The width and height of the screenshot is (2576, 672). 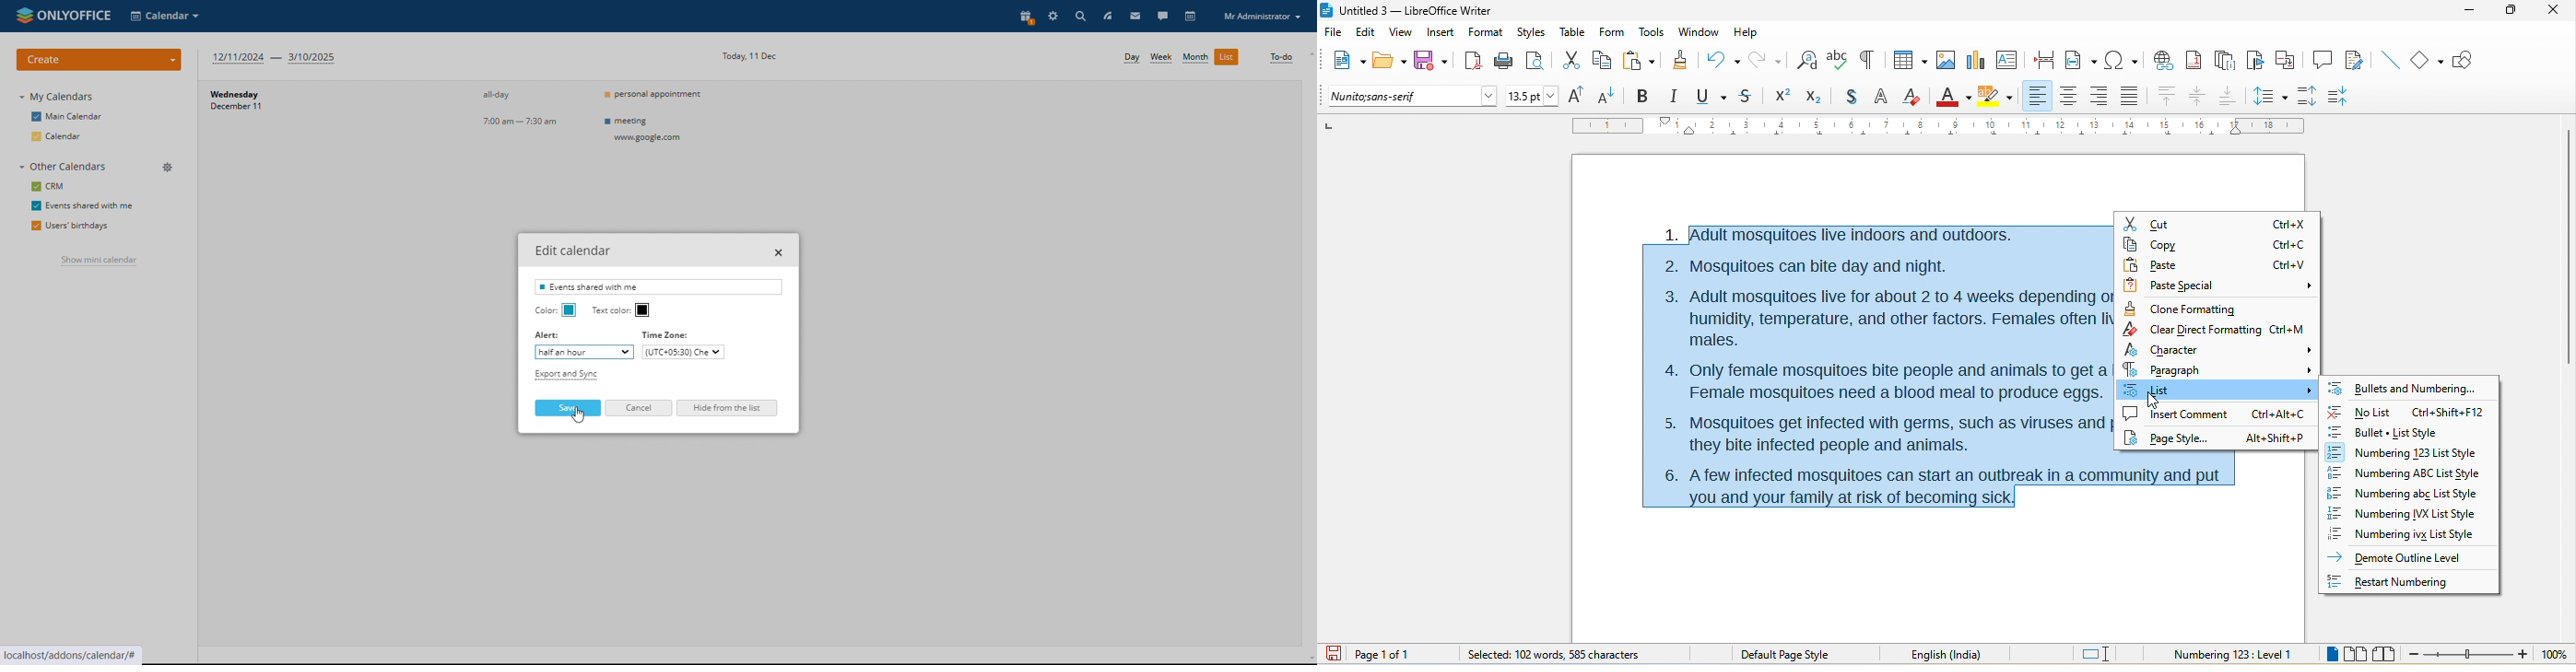 I want to click on format, so click(x=1484, y=33).